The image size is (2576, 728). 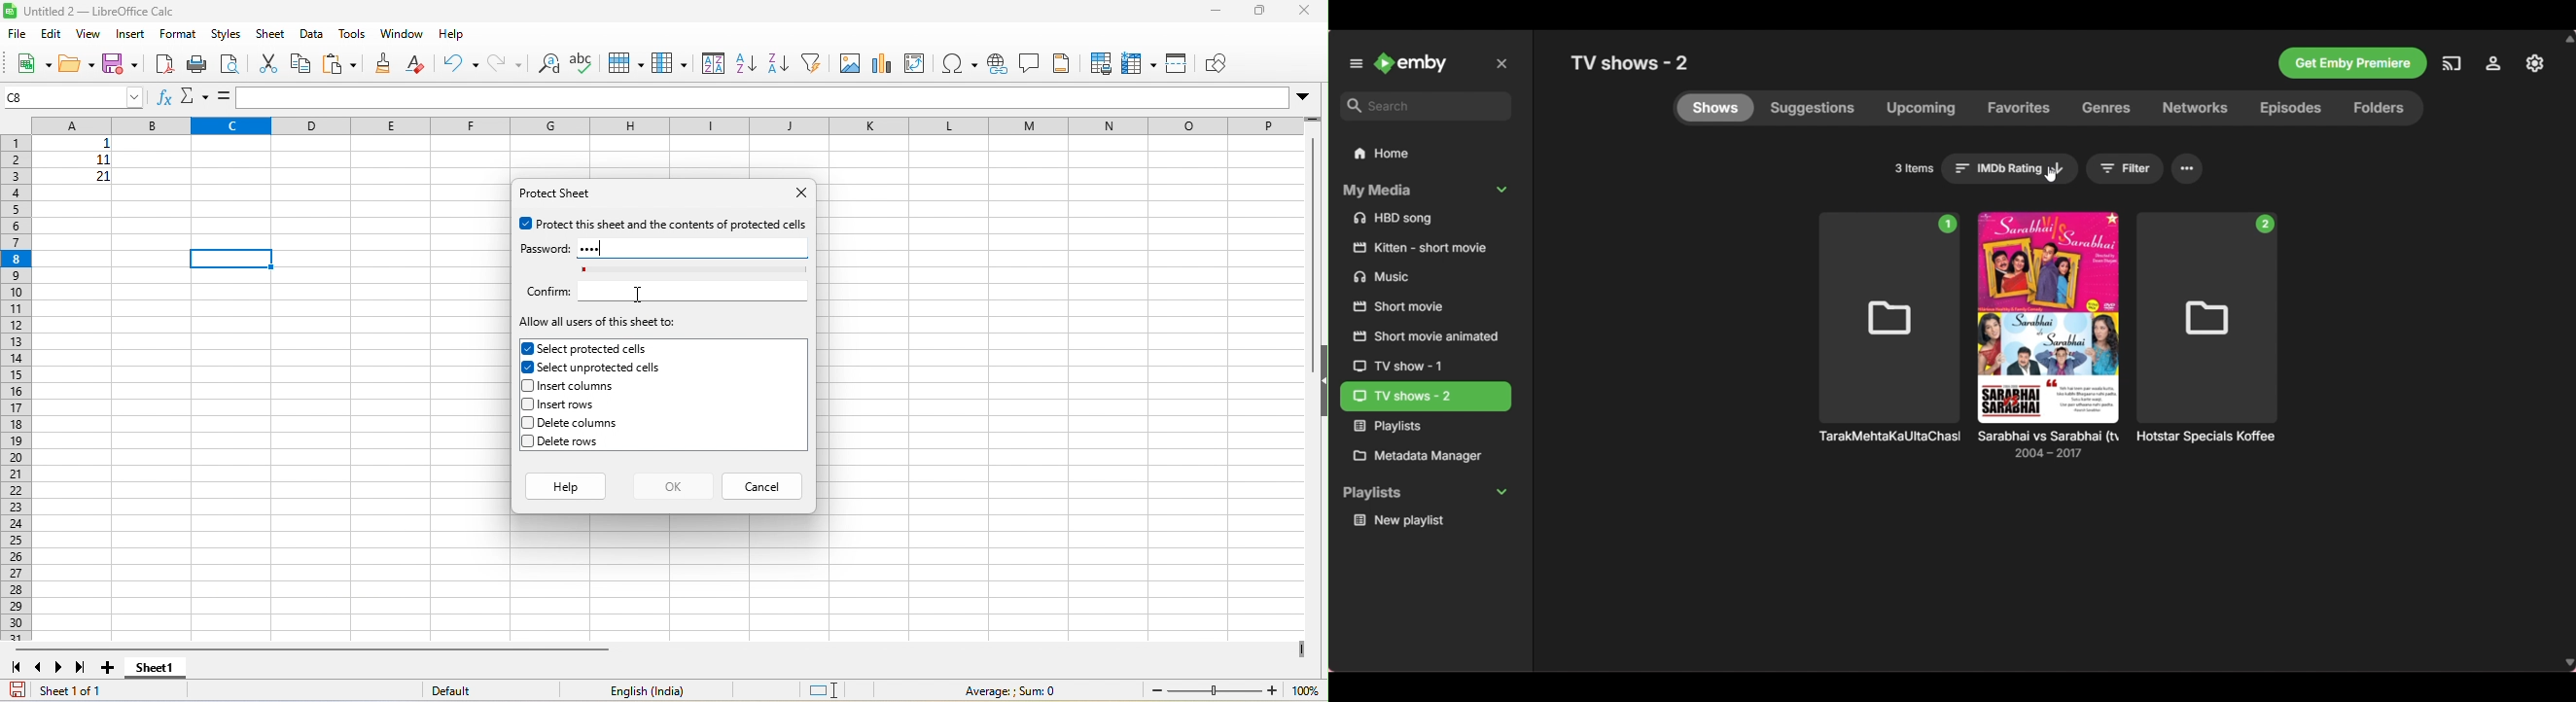 I want to click on cell ranges, so click(x=81, y=167).